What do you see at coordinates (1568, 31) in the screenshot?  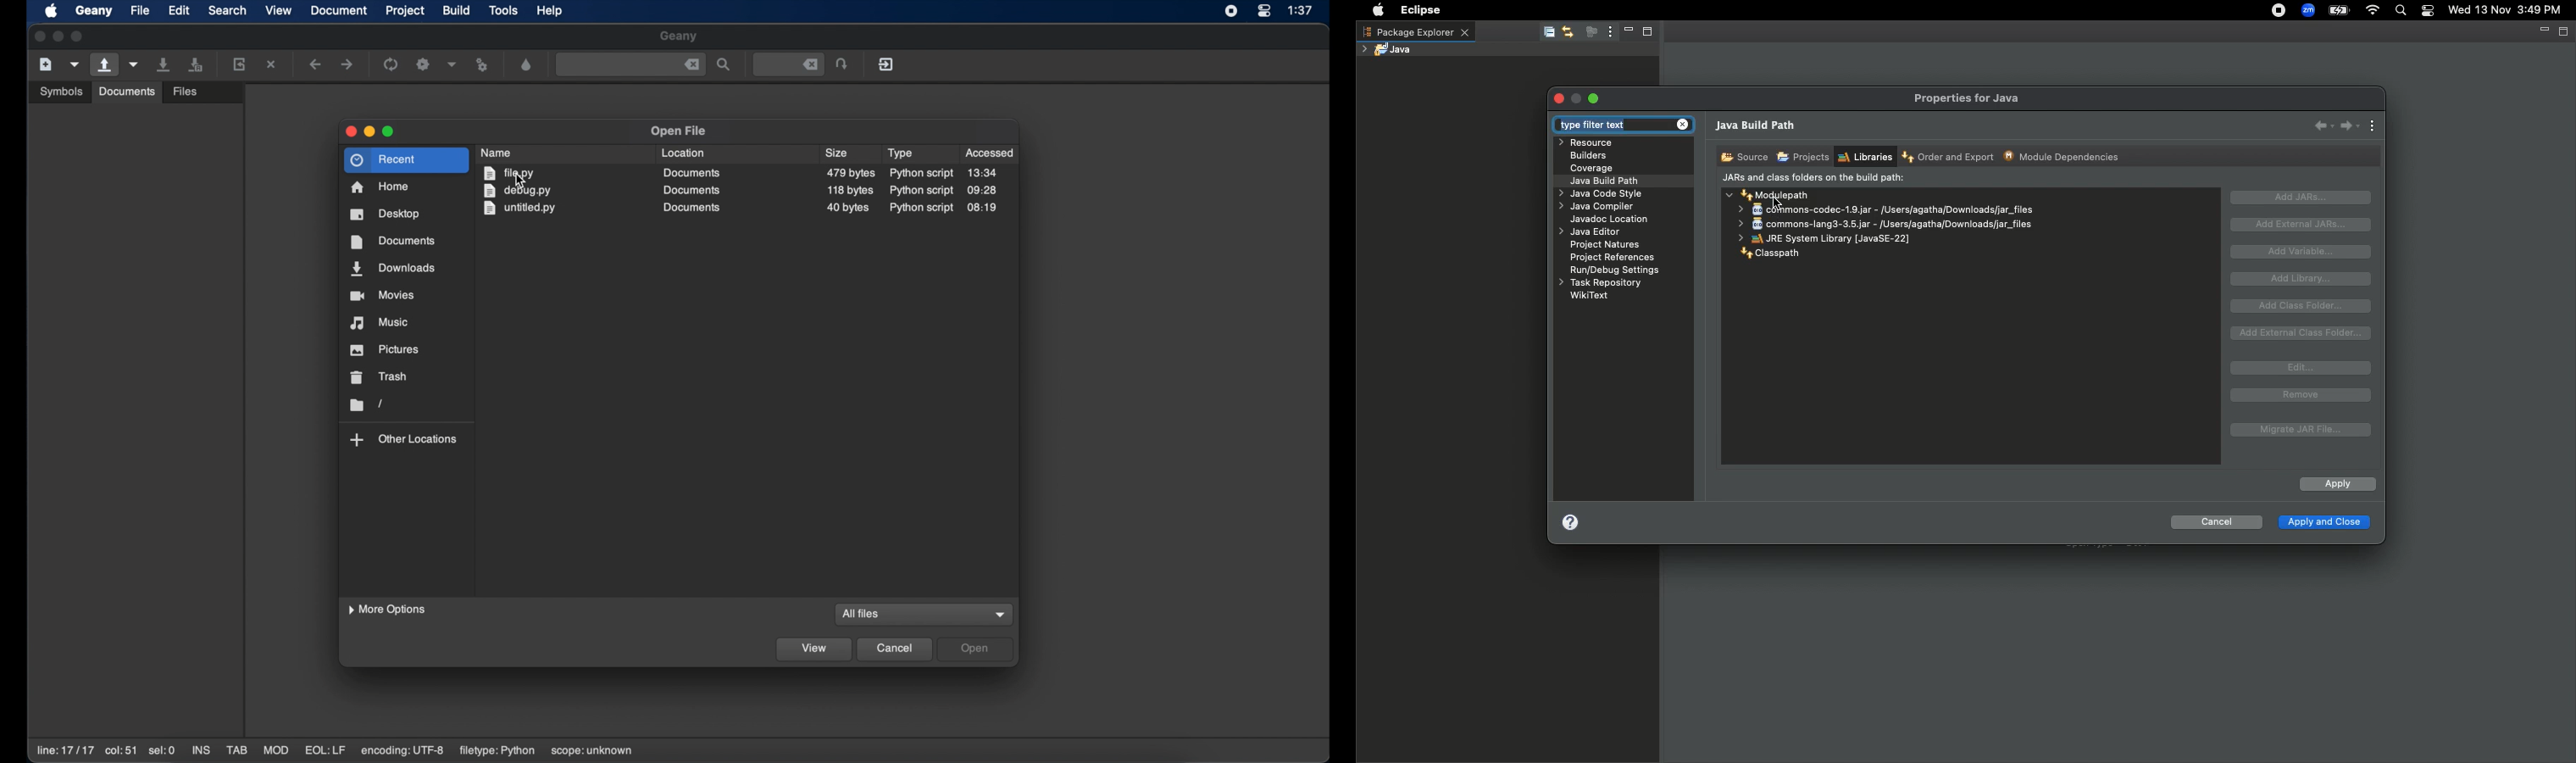 I see `Link with editor` at bounding box center [1568, 31].